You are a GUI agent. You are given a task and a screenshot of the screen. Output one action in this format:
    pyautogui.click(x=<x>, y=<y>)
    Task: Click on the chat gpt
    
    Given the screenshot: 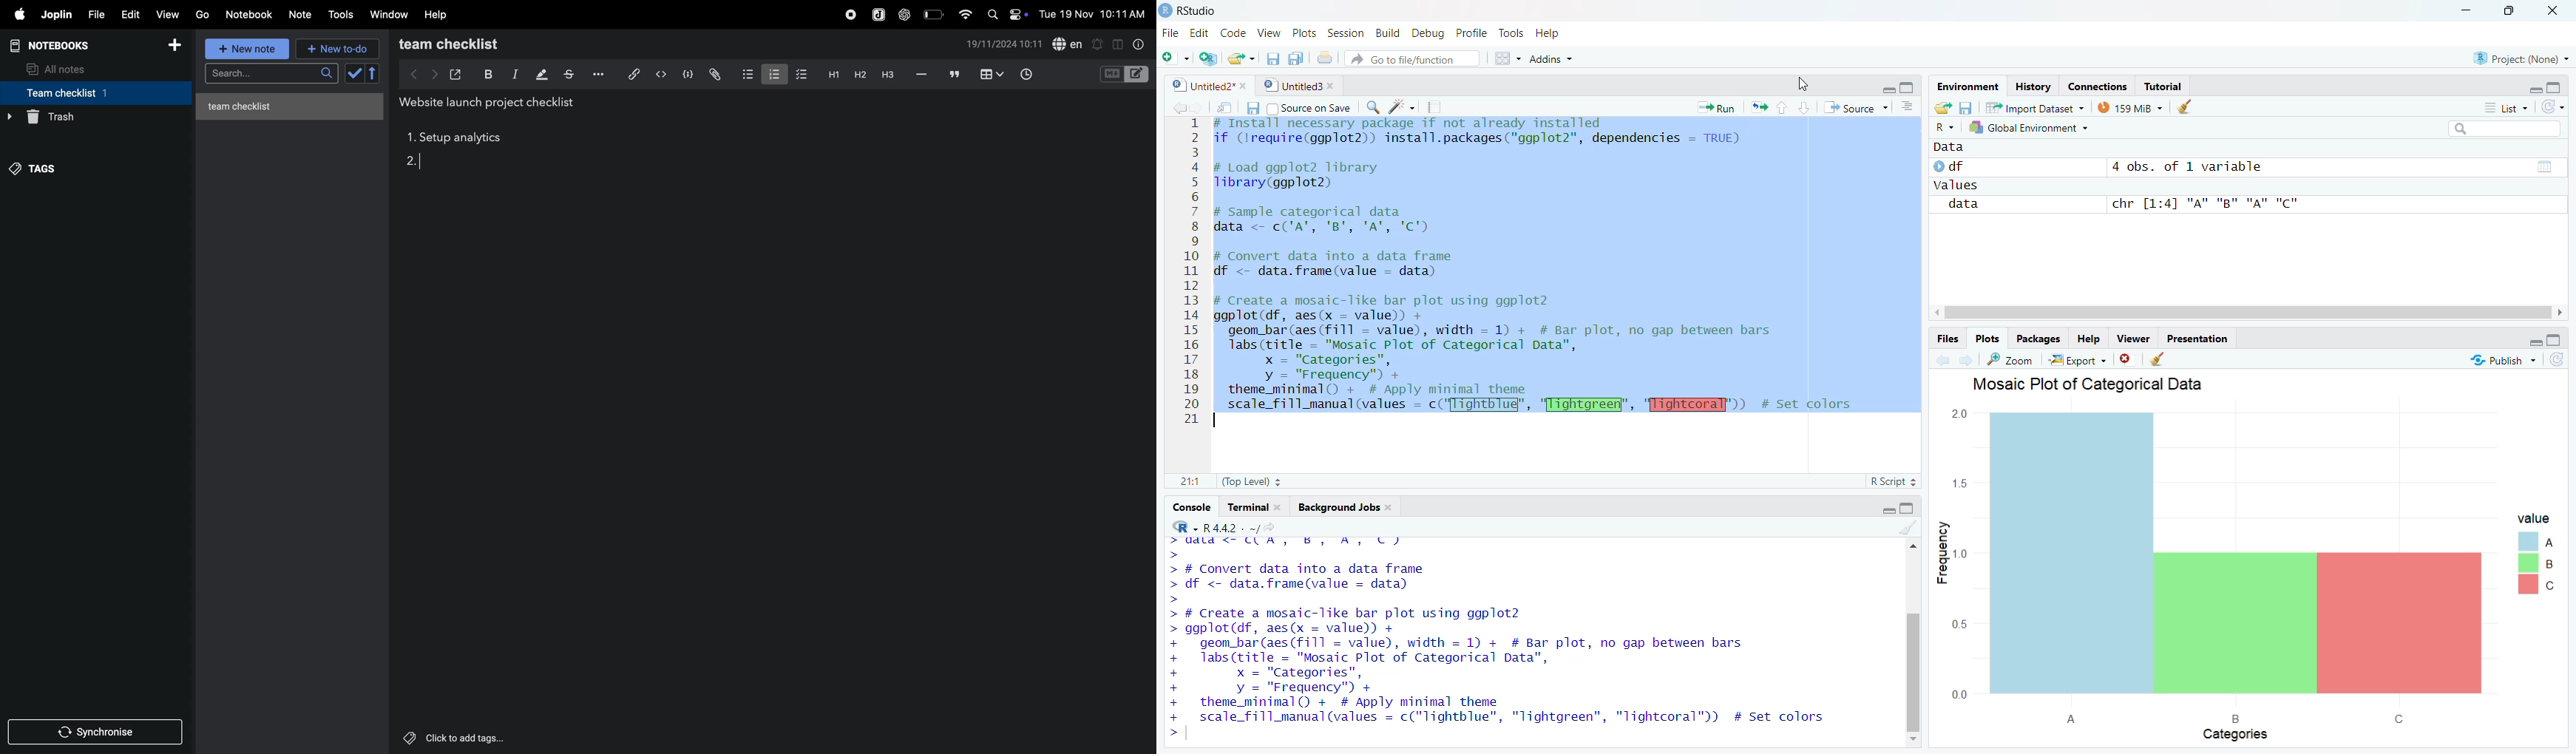 What is the action you would take?
    pyautogui.click(x=903, y=14)
    